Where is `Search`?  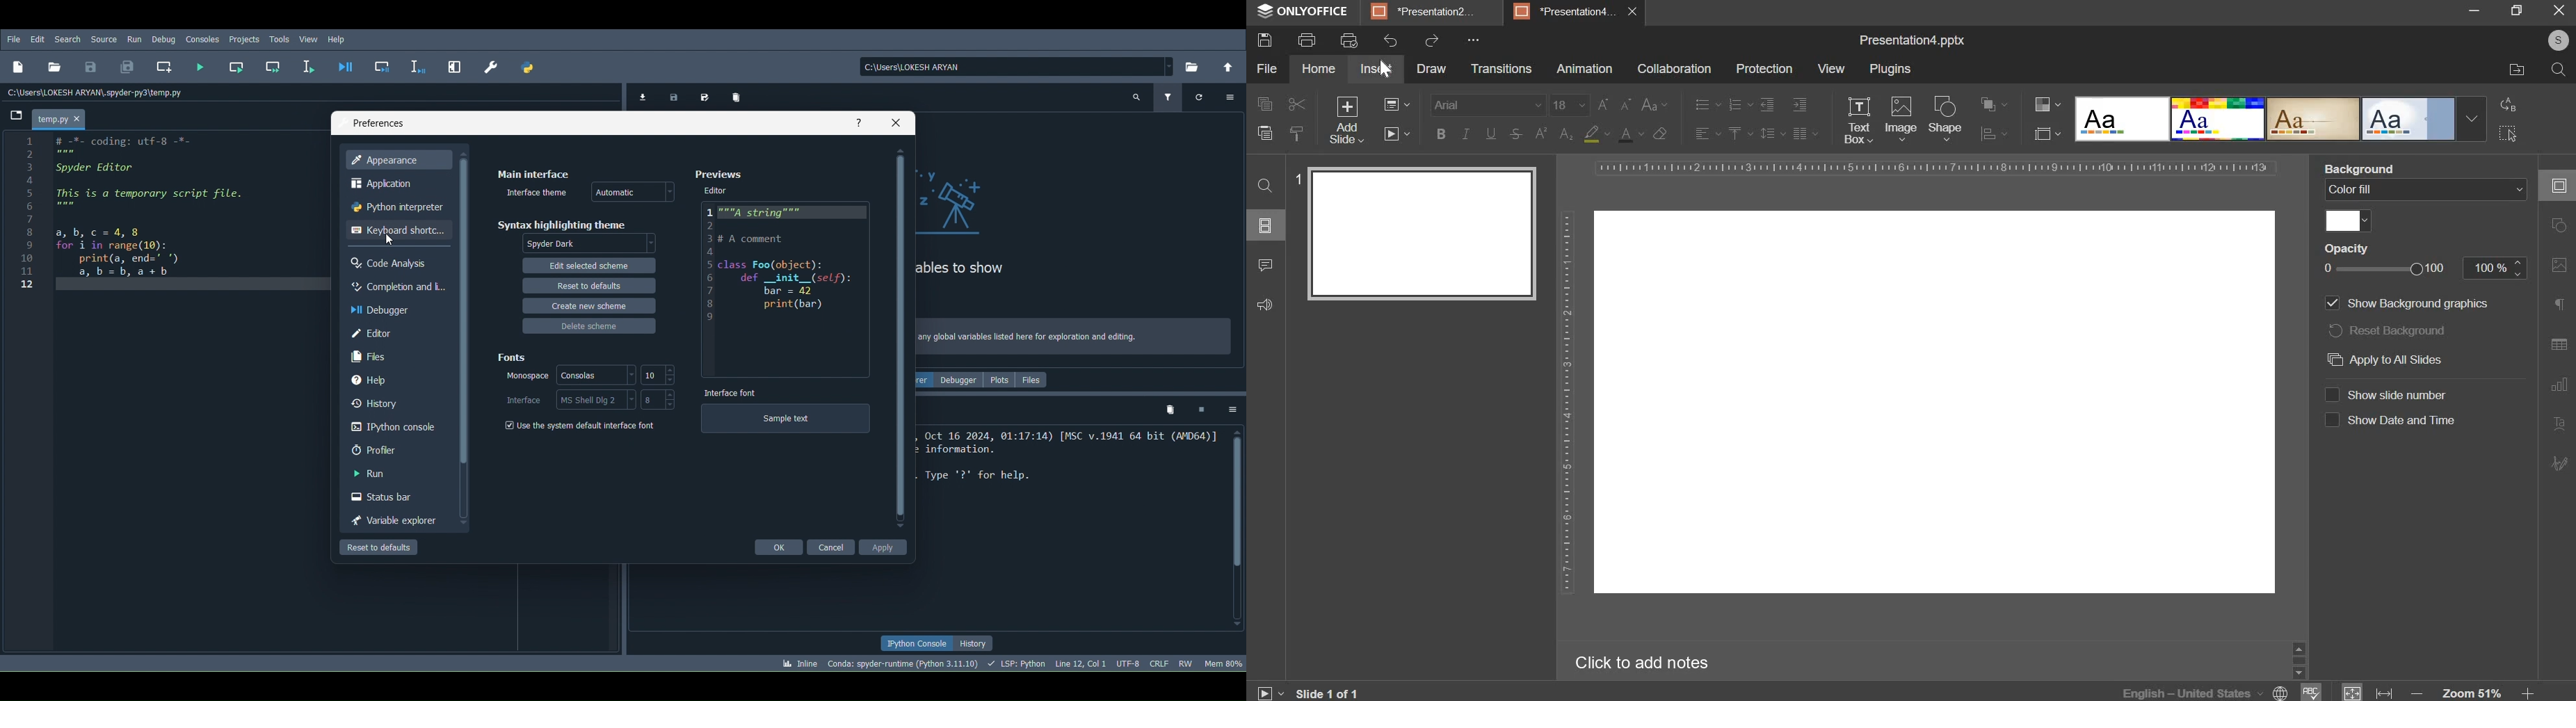 Search is located at coordinates (71, 40).